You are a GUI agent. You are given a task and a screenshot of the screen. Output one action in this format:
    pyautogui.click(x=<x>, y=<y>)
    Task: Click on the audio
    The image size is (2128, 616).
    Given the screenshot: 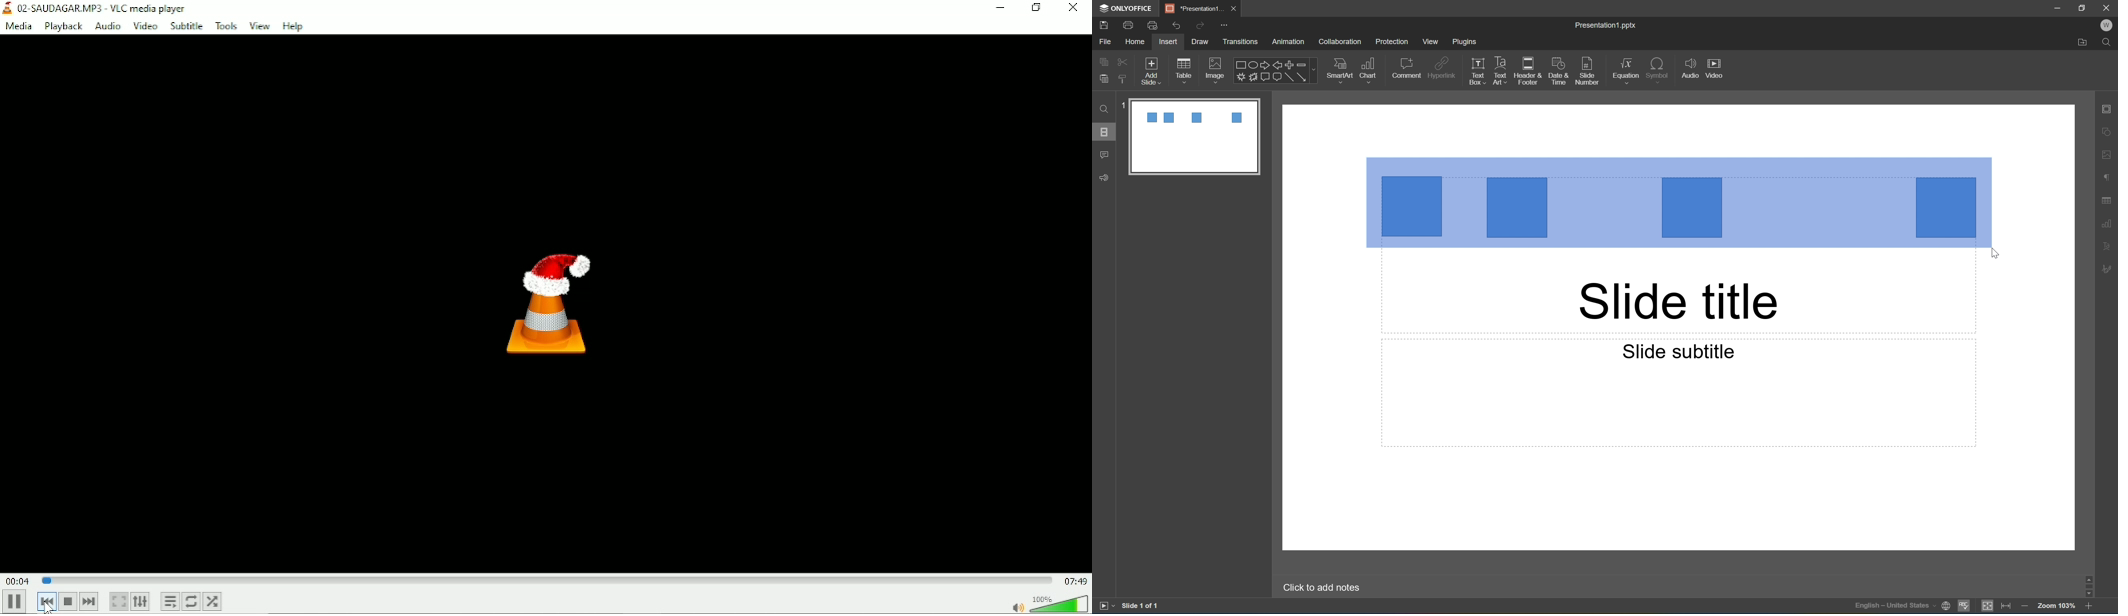 What is the action you would take?
    pyautogui.click(x=1688, y=70)
    